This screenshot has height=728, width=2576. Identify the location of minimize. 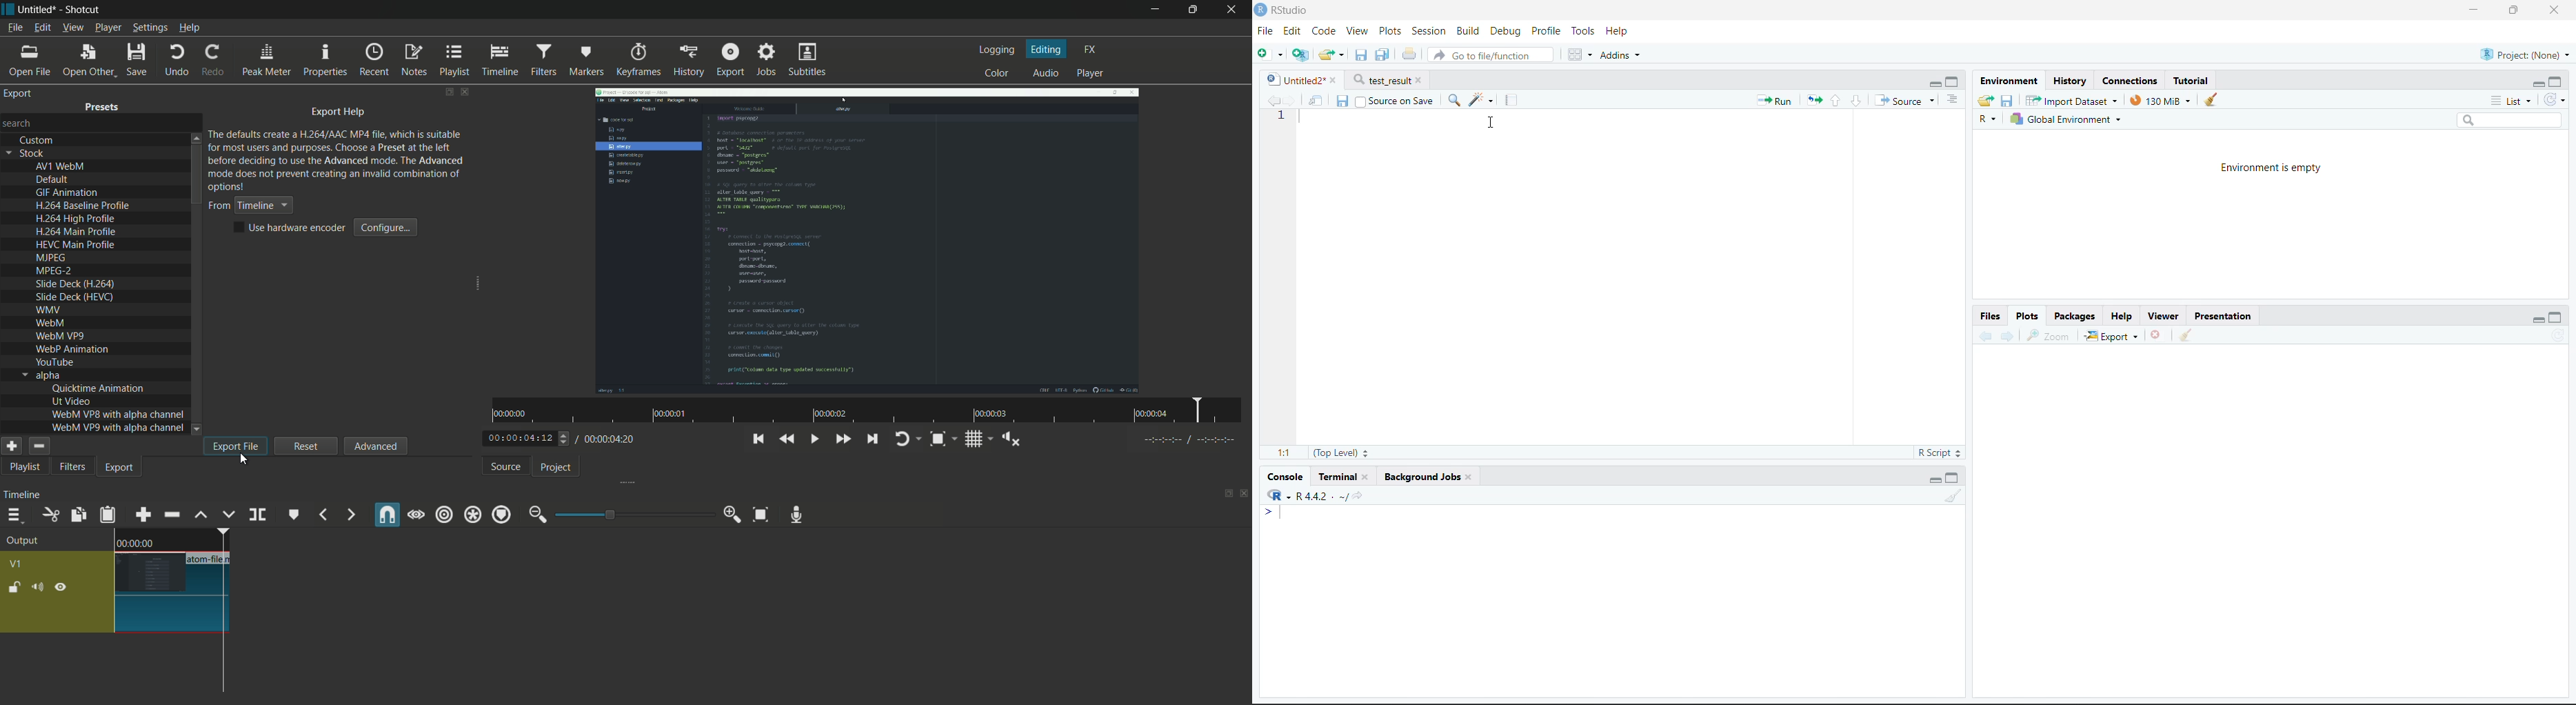
(1154, 10).